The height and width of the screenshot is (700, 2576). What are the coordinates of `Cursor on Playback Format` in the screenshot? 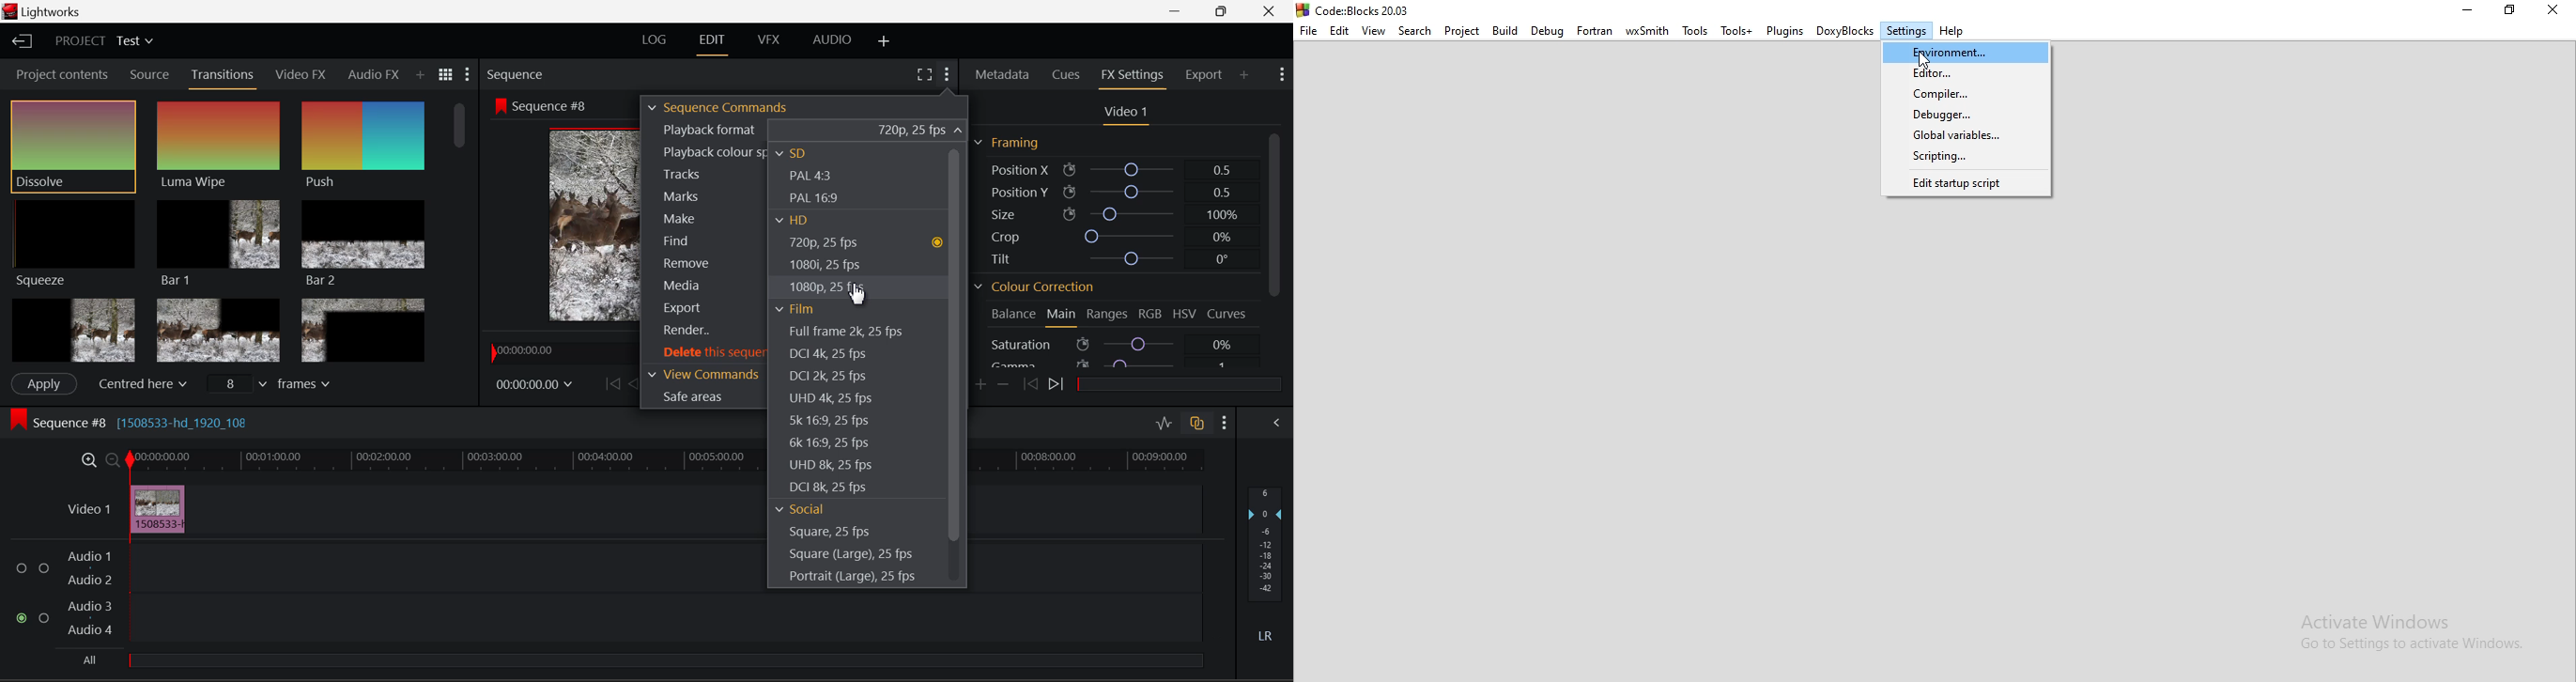 It's located at (804, 130).